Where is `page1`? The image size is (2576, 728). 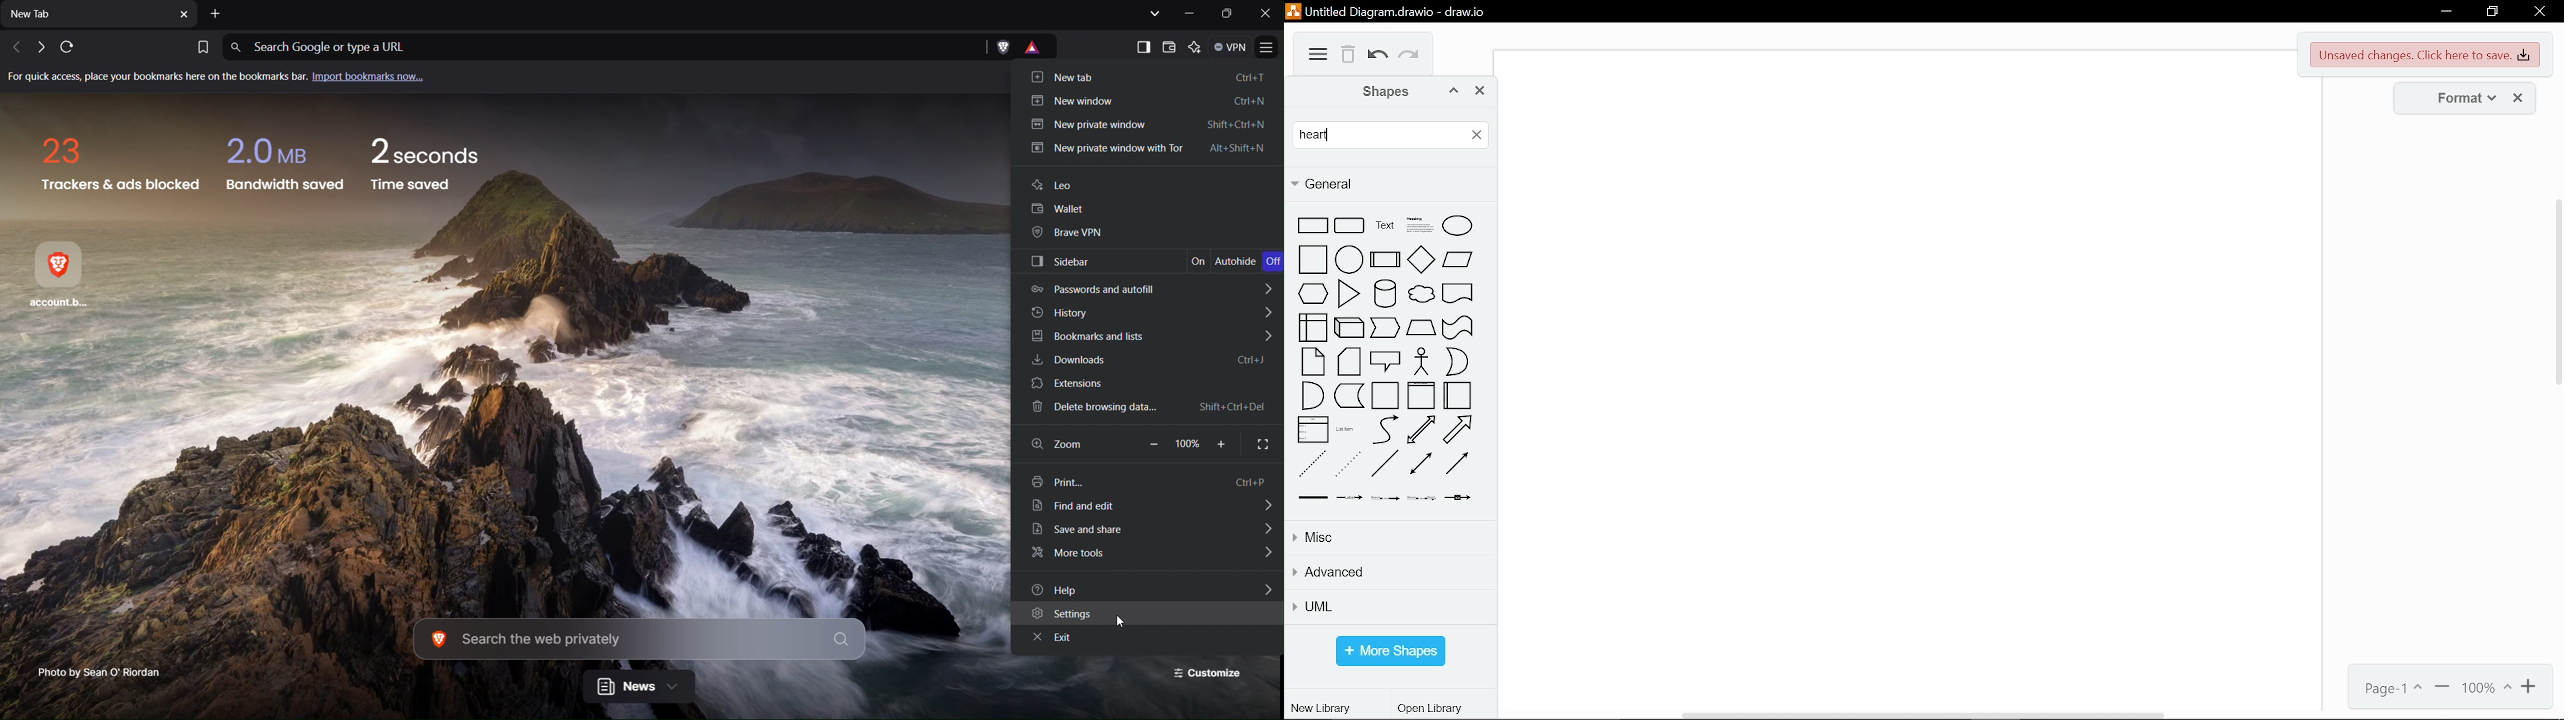 page1 is located at coordinates (2387, 688).